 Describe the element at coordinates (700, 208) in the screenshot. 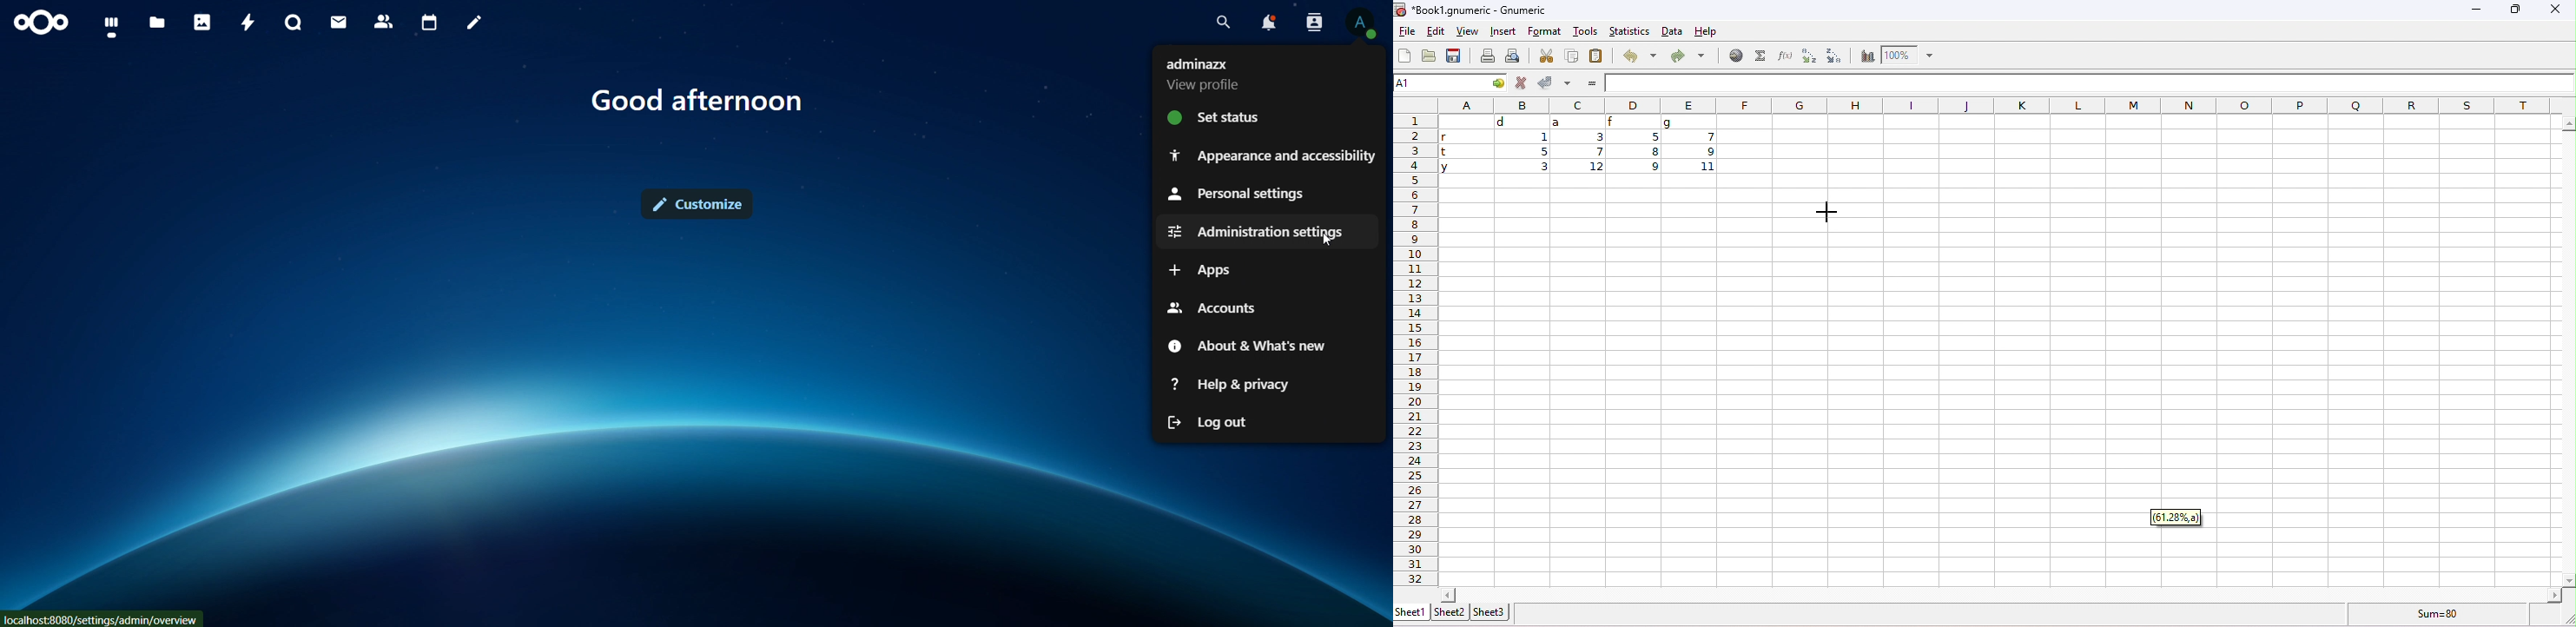

I see `customize` at that location.